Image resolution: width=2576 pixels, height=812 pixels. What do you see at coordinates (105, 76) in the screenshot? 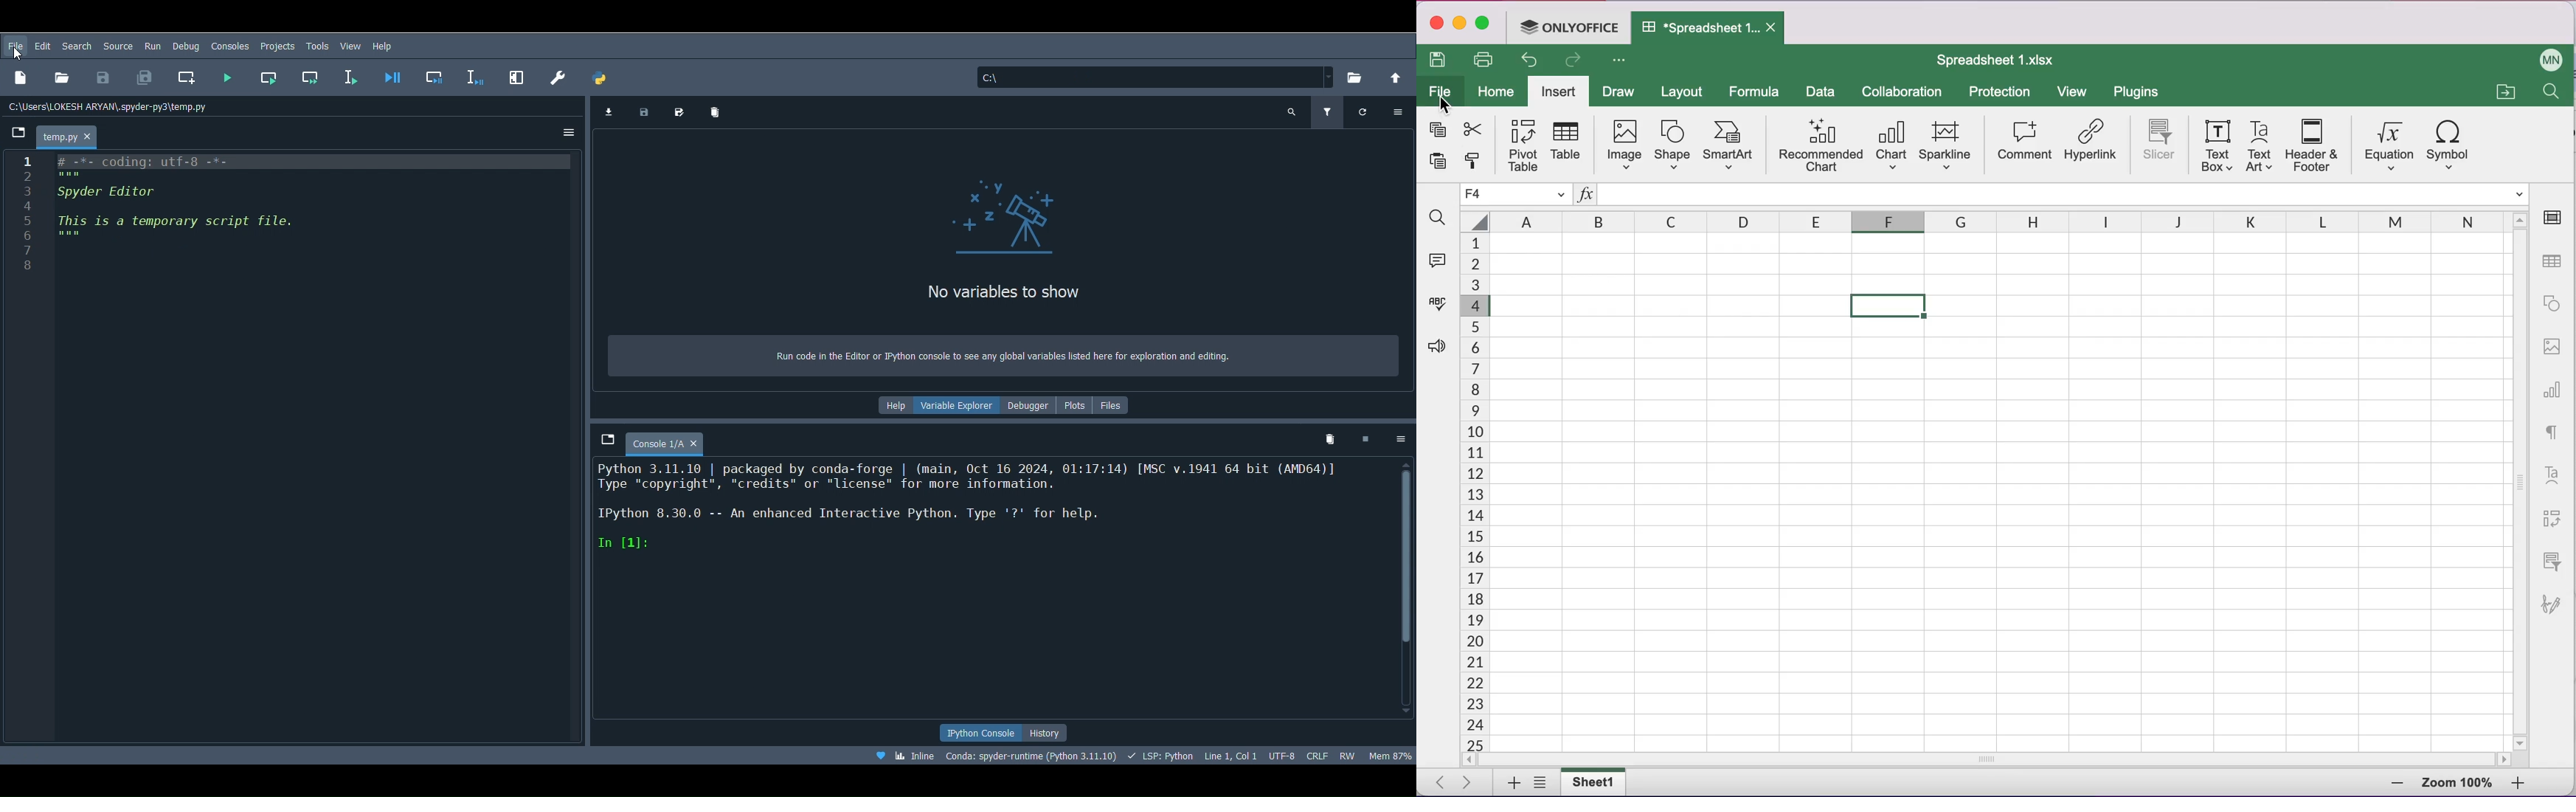
I see `Save file (Ctrl + S)` at bounding box center [105, 76].